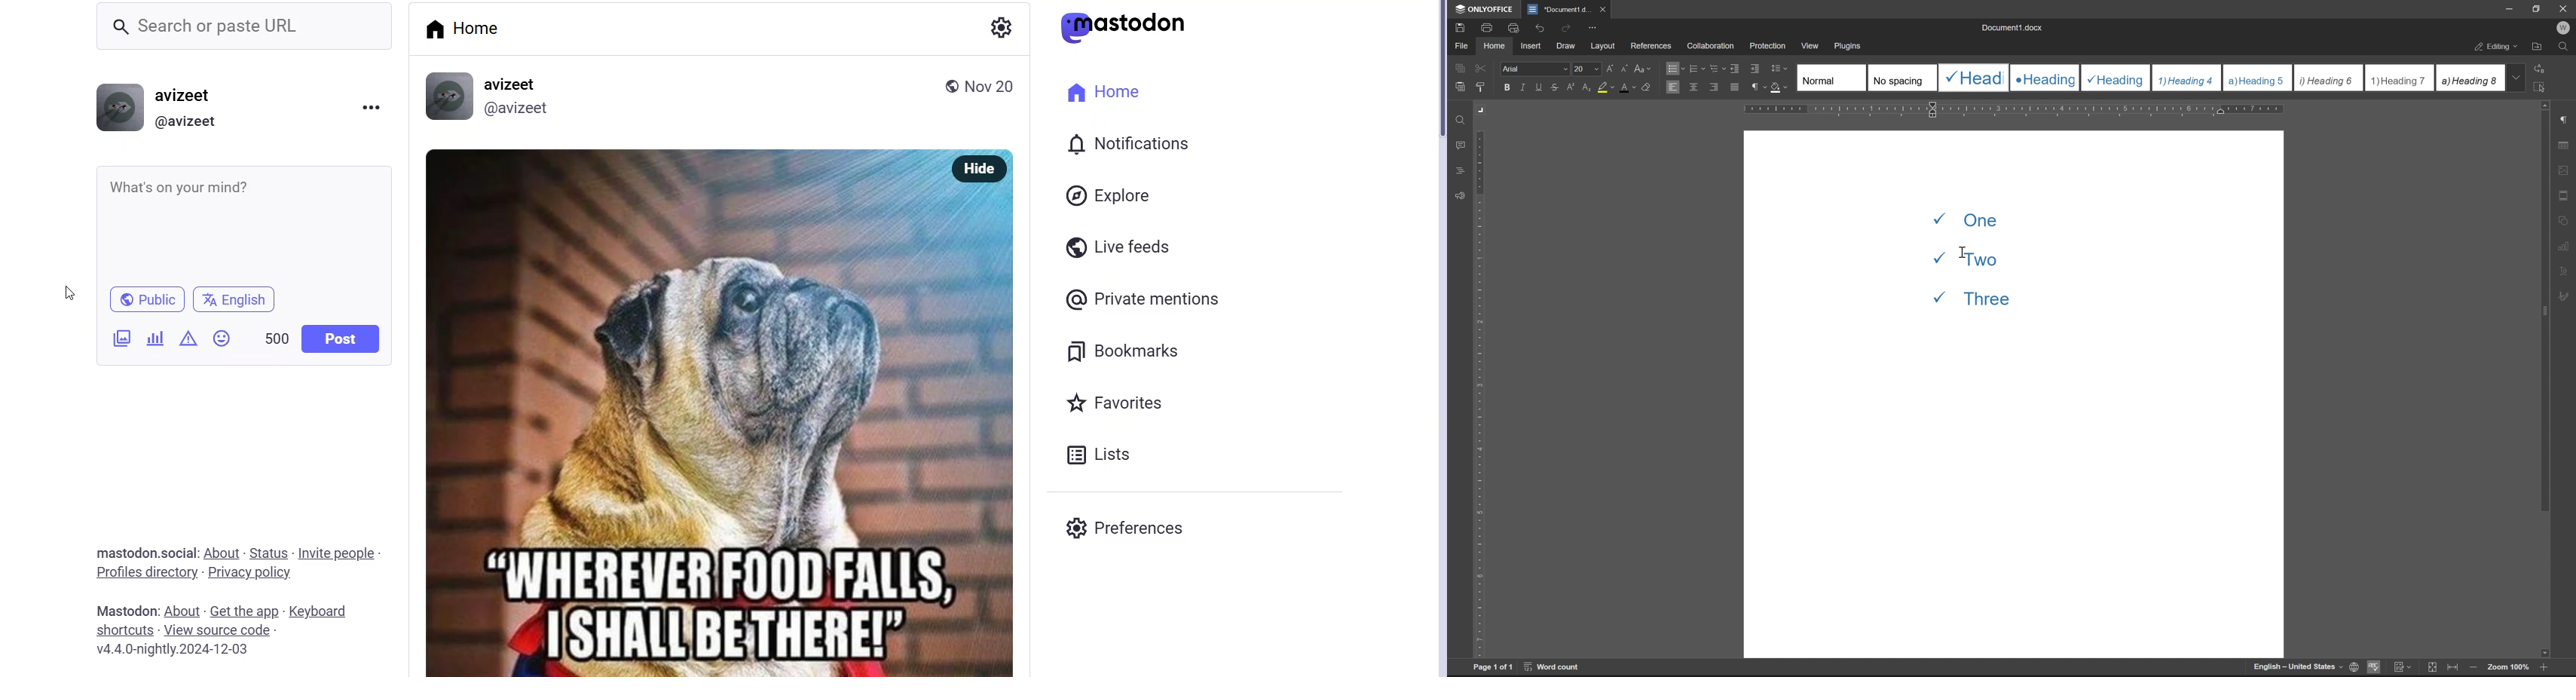 Image resolution: width=2576 pixels, height=700 pixels. Describe the element at coordinates (243, 607) in the screenshot. I see `get the app` at that location.